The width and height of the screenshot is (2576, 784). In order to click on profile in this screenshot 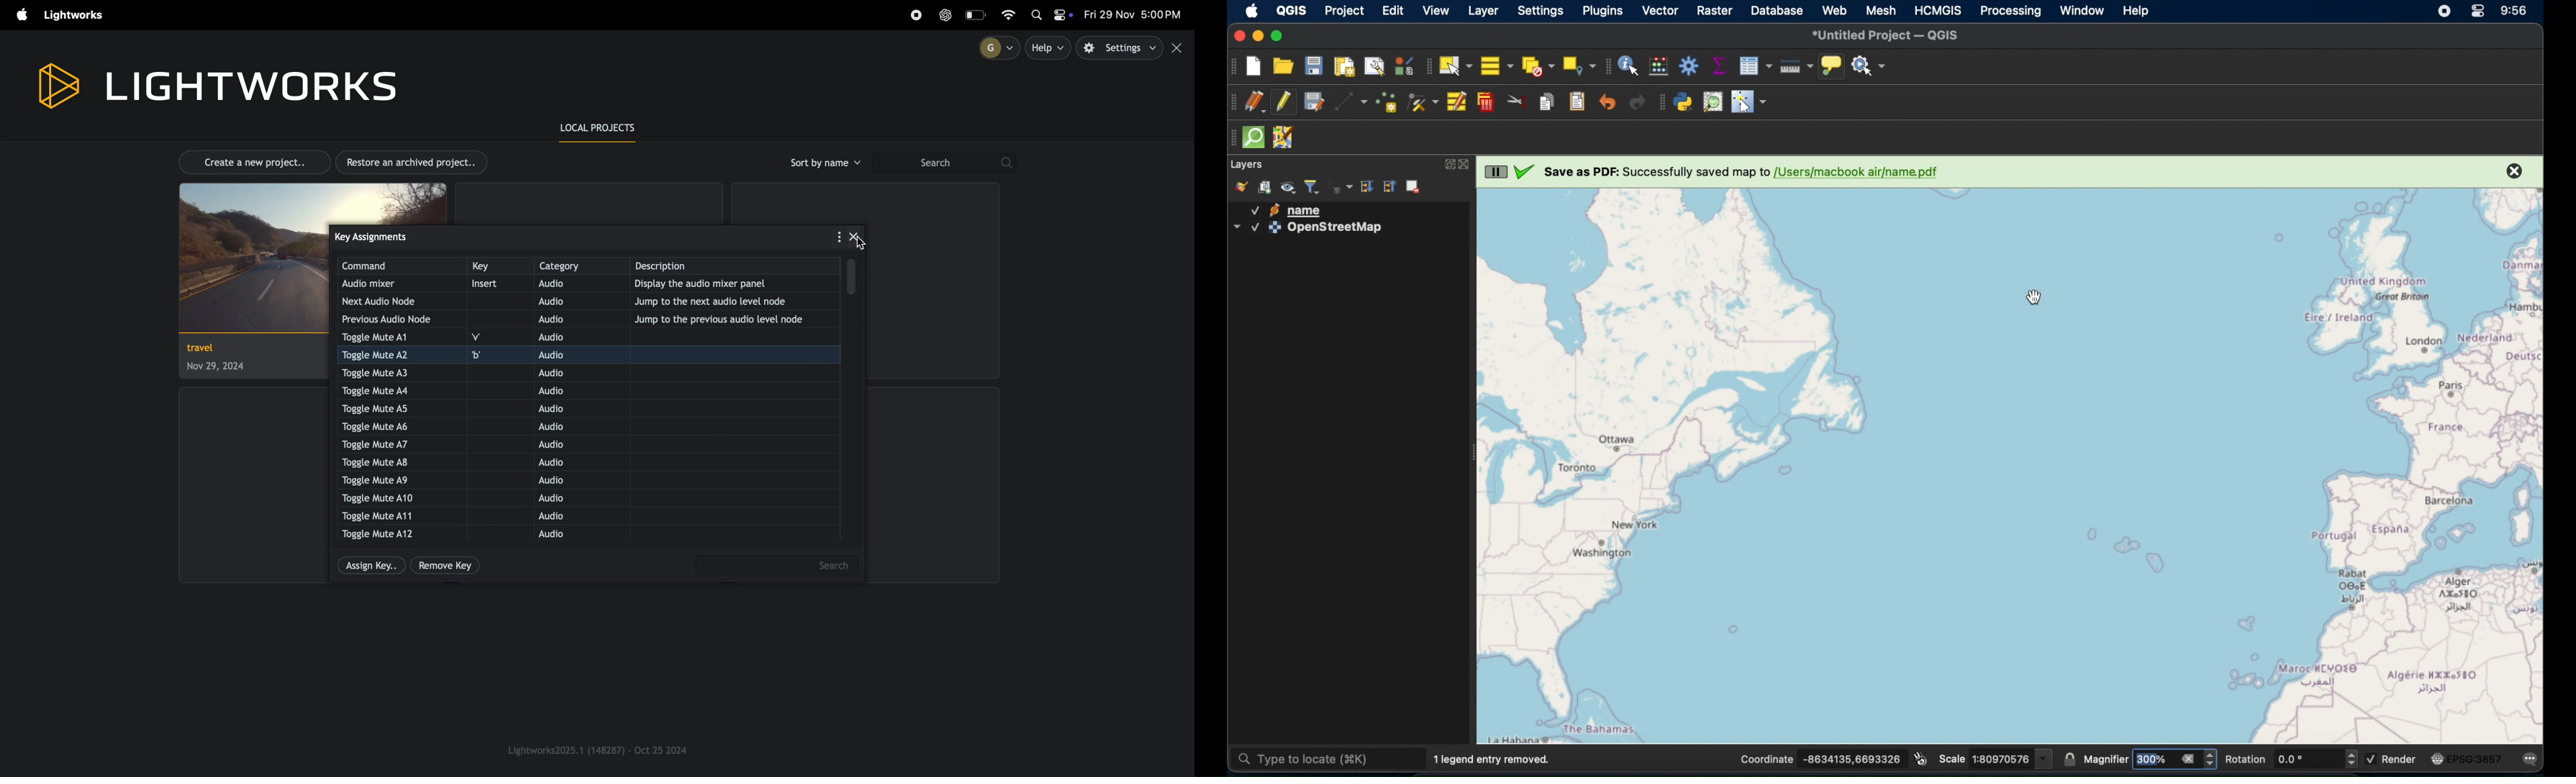, I will do `click(995, 47)`.